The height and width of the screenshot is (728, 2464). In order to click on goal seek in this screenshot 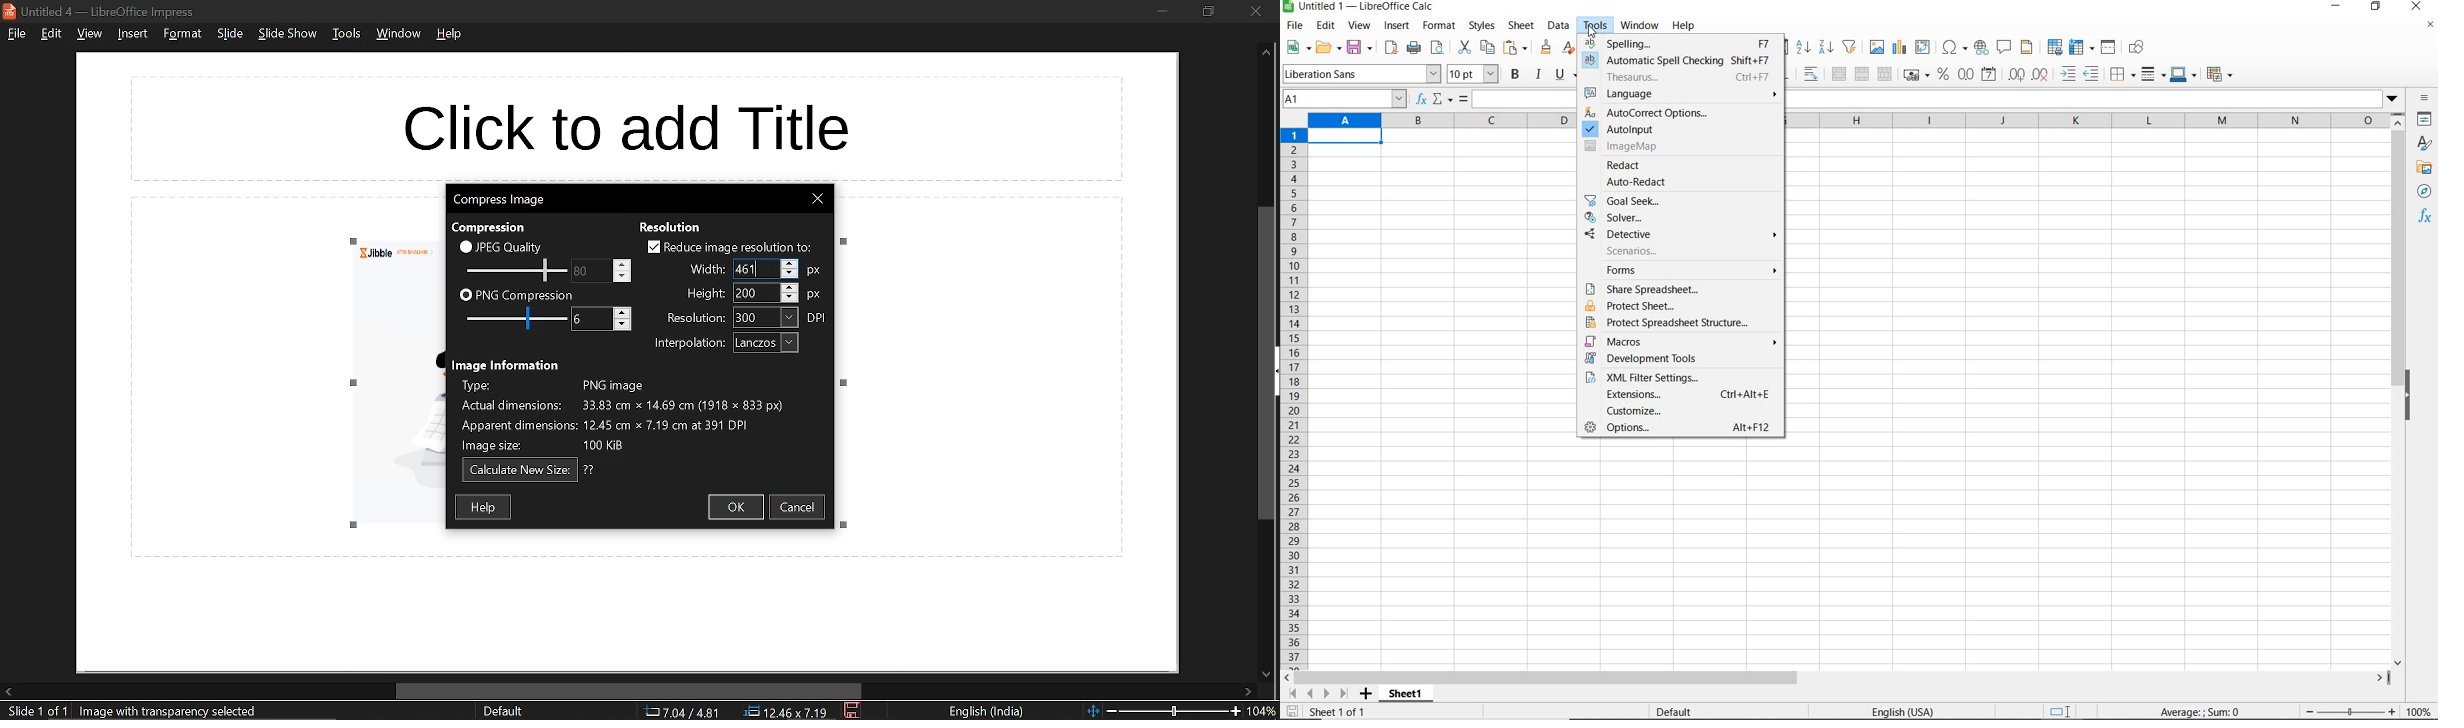, I will do `click(1681, 200)`.